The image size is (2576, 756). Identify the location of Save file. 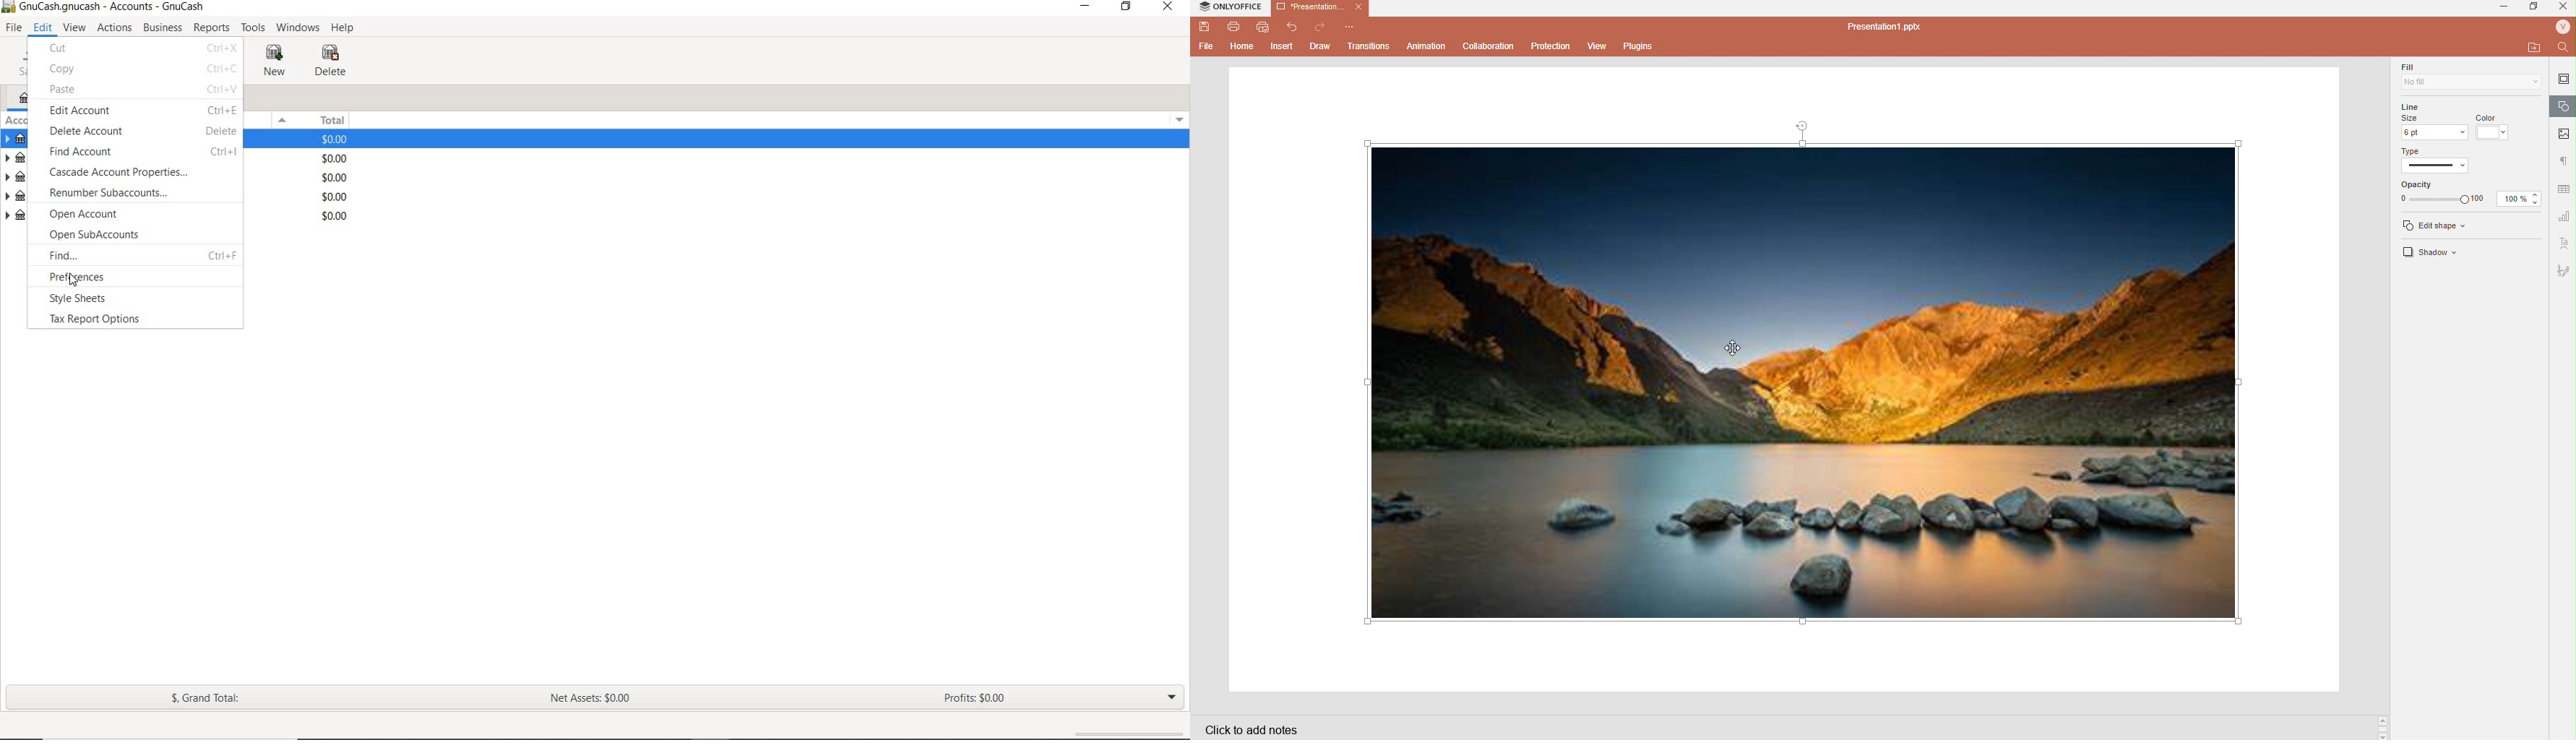
(1204, 28).